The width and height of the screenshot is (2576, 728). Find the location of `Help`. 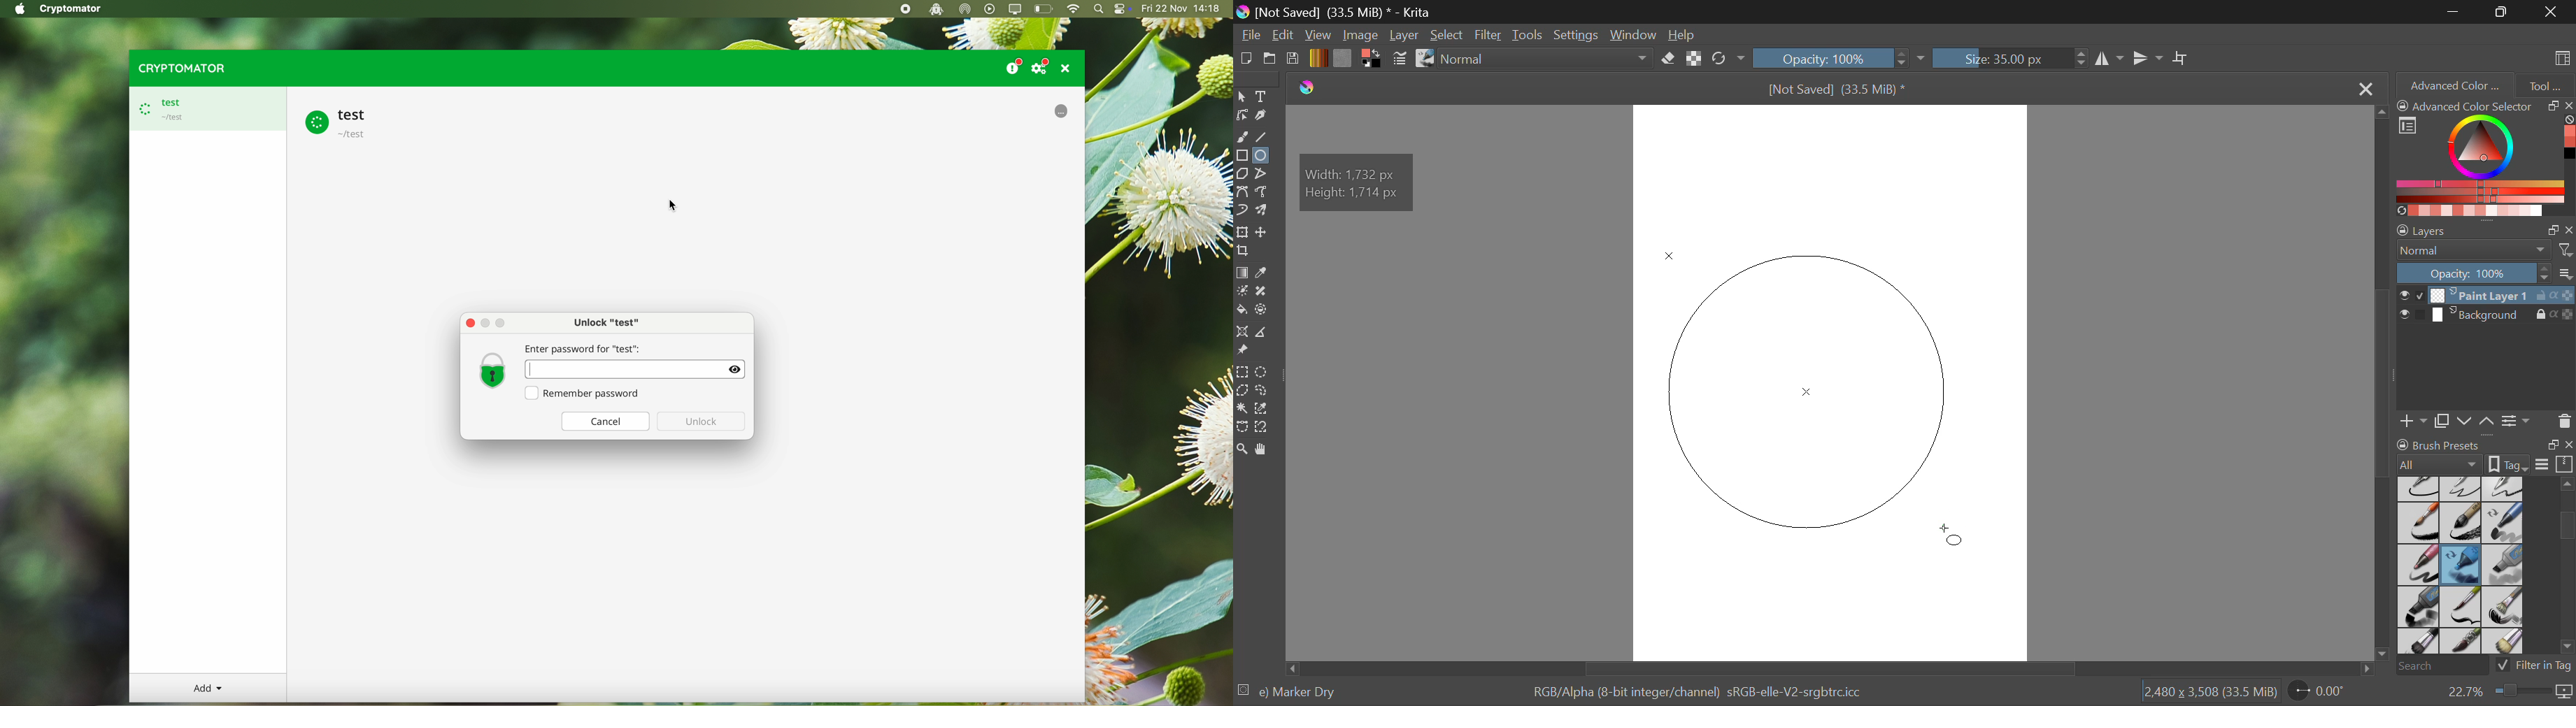

Help is located at coordinates (1684, 36).